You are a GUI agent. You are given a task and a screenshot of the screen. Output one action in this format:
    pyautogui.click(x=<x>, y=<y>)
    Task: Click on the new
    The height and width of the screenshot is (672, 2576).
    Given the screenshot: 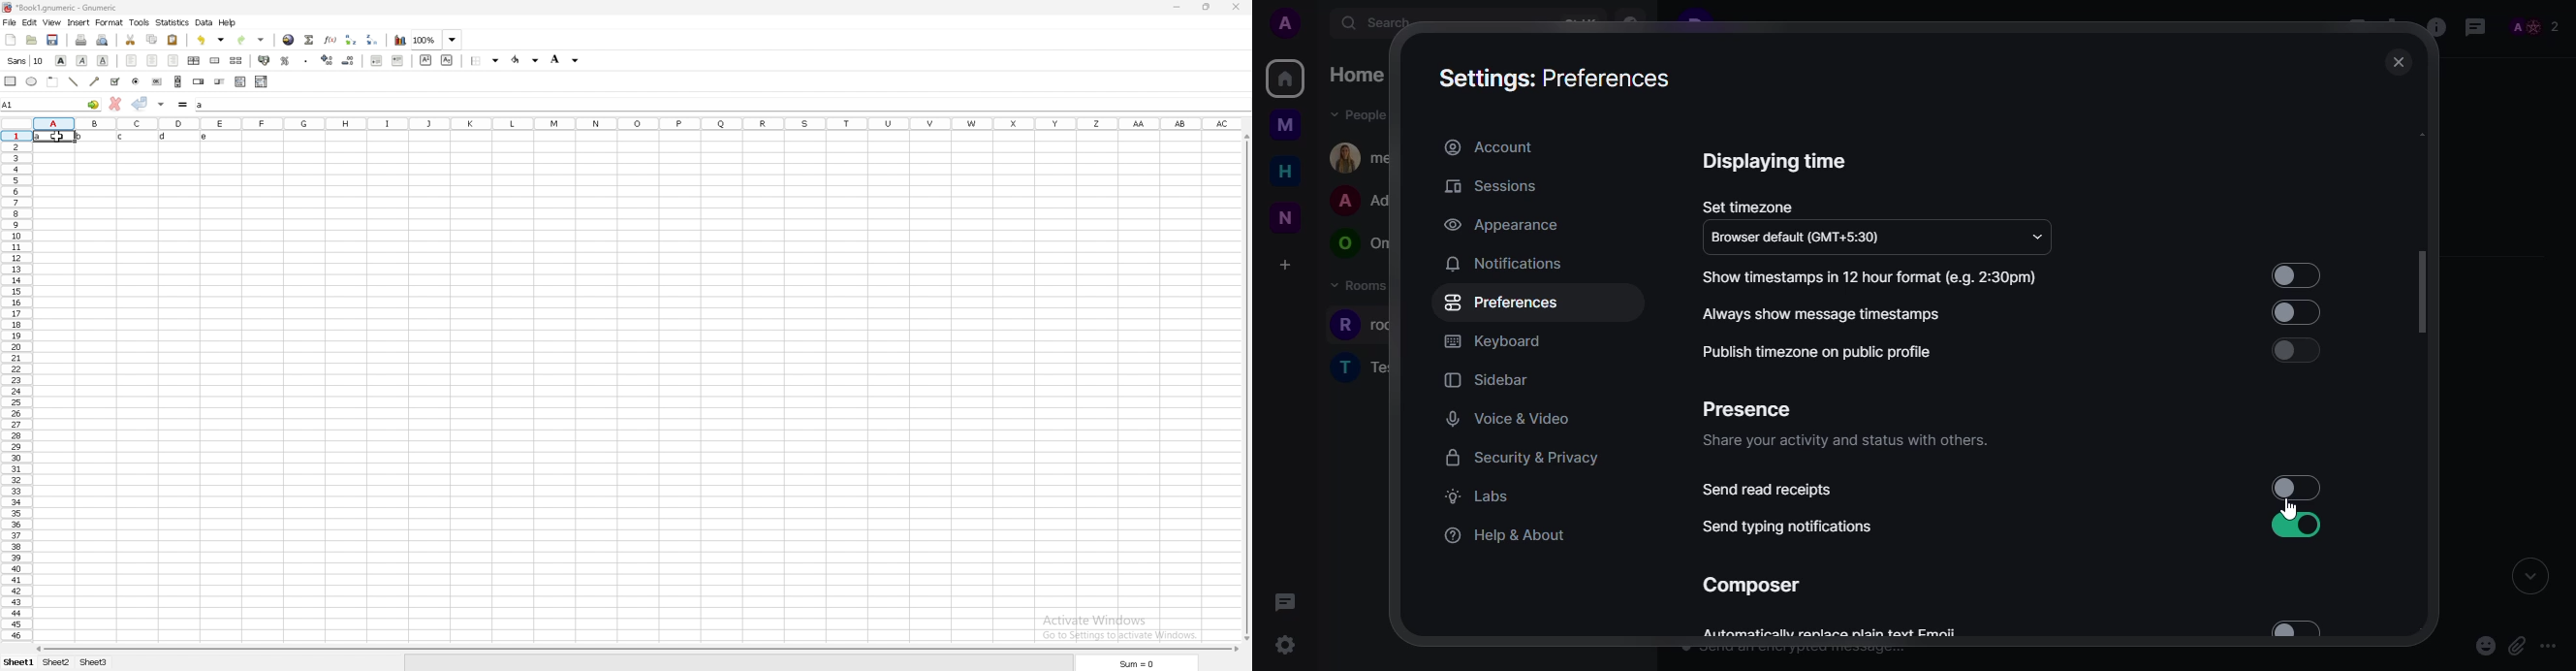 What is the action you would take?
    pyautogui.click(x=1281, y=215)
    